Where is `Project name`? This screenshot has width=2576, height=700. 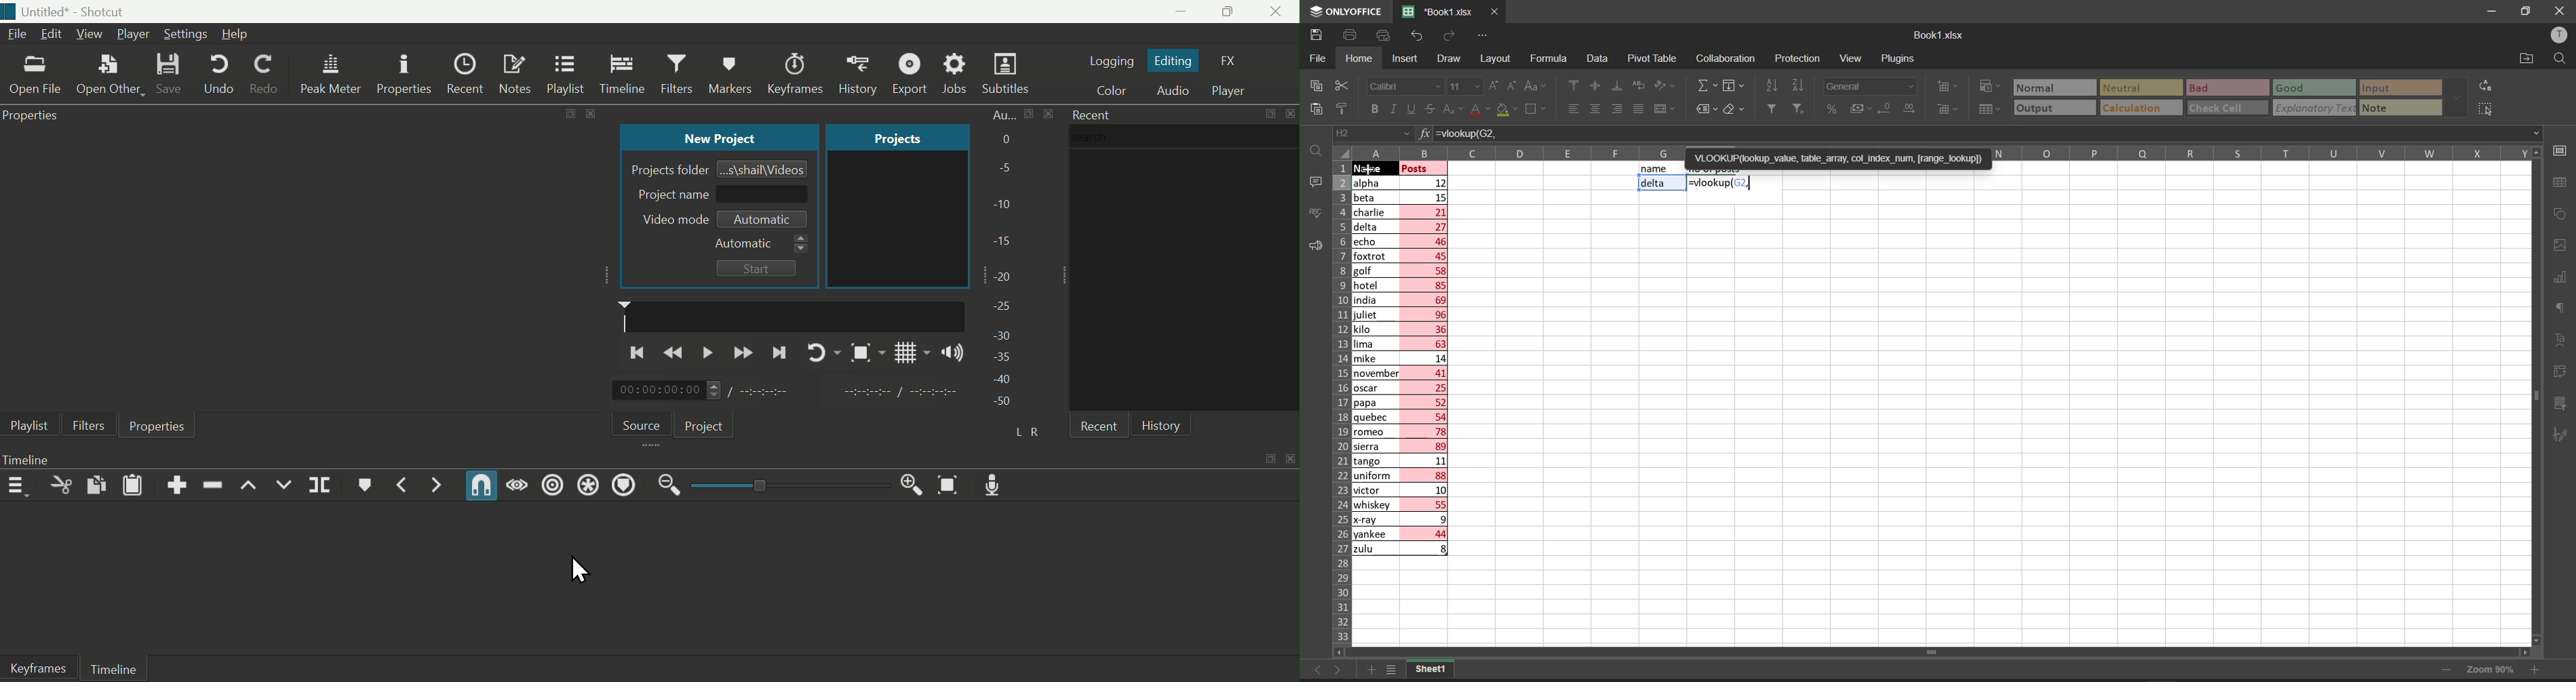 Project name is located at coordinates (718, 195).